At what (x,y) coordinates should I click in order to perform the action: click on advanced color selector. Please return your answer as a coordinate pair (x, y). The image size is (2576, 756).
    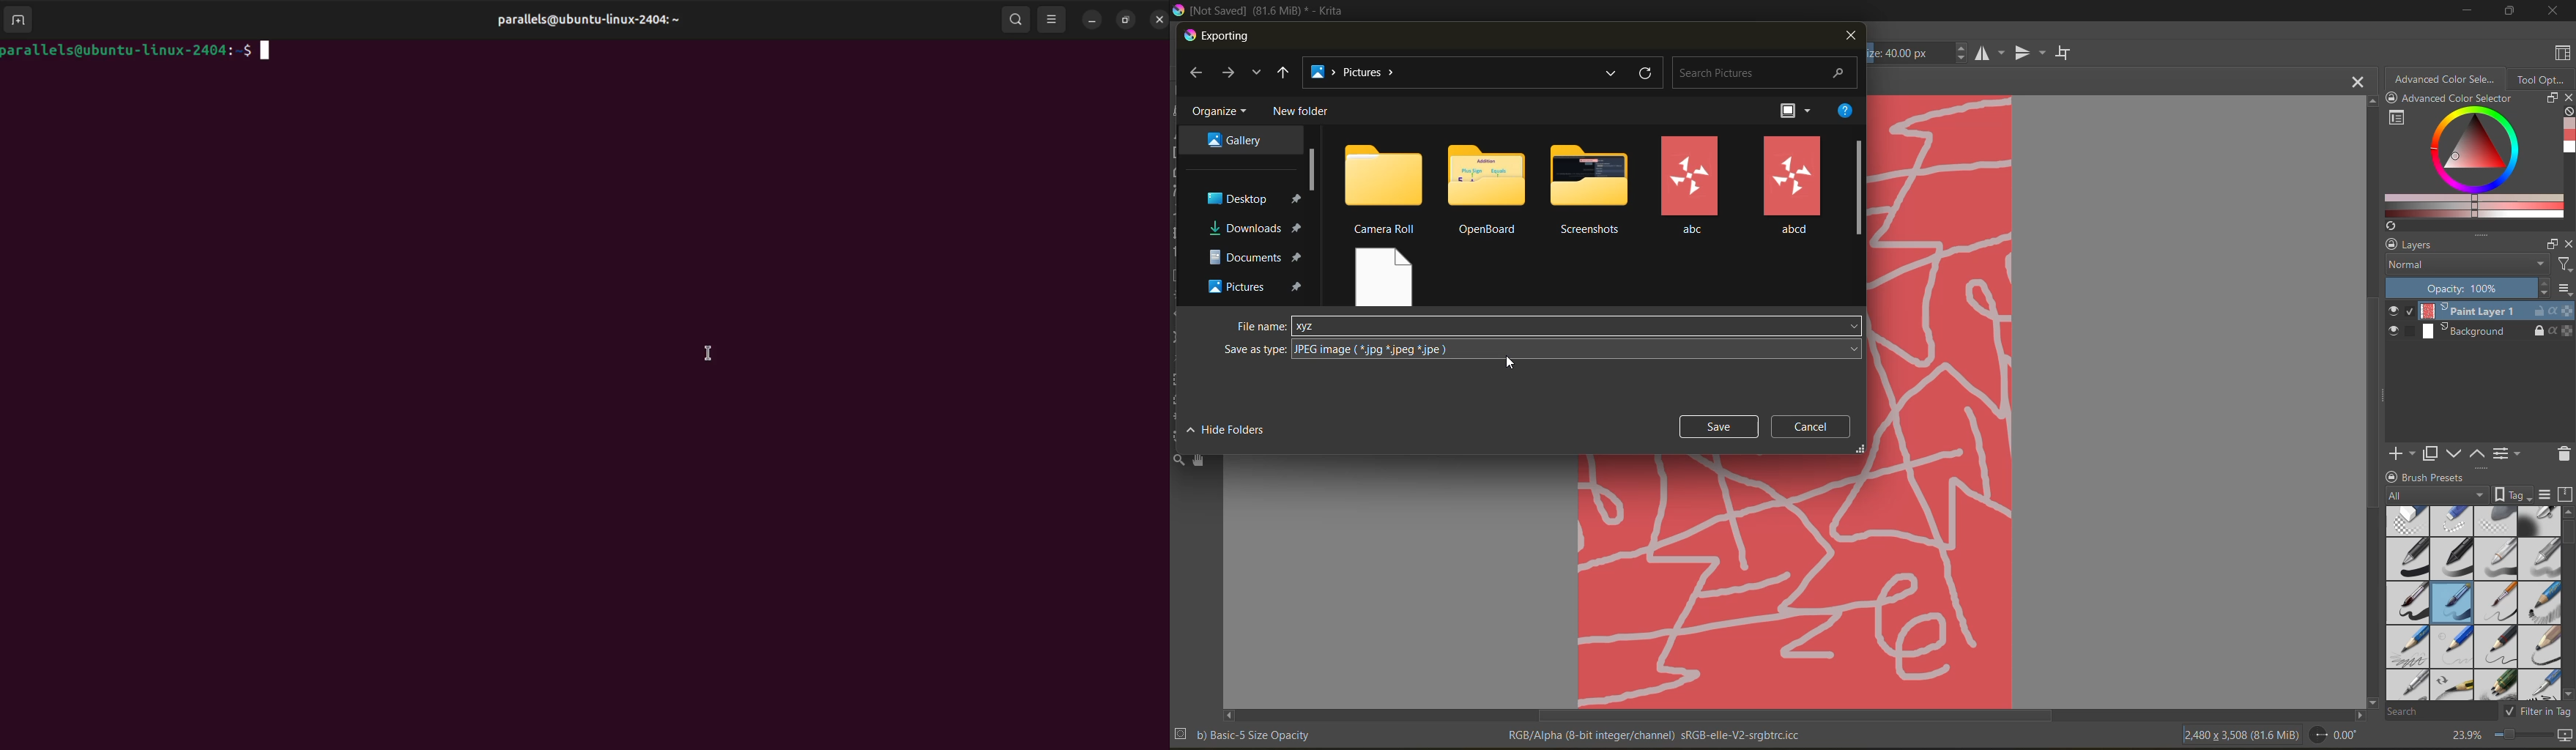
    Looking at the image, I should click on (2469, 163).